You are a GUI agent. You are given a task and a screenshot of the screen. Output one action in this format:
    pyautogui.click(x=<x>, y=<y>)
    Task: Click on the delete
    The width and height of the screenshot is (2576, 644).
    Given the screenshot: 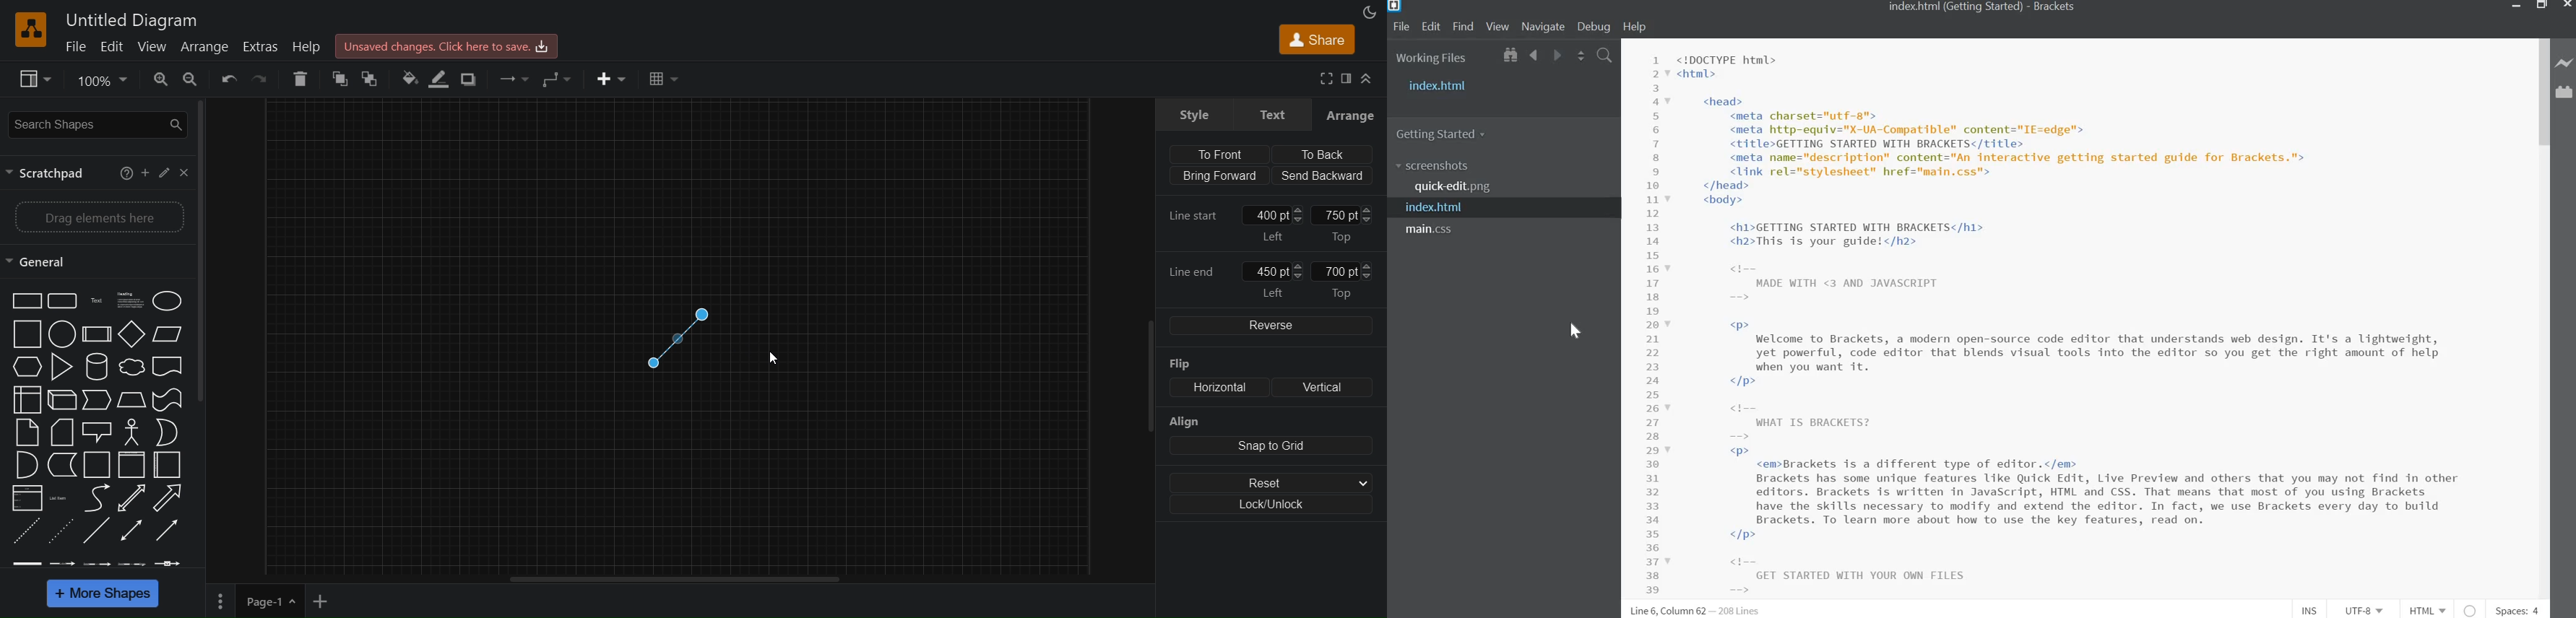 What is the action you would take?
    pyautogui.click(x=303, y=77)
    